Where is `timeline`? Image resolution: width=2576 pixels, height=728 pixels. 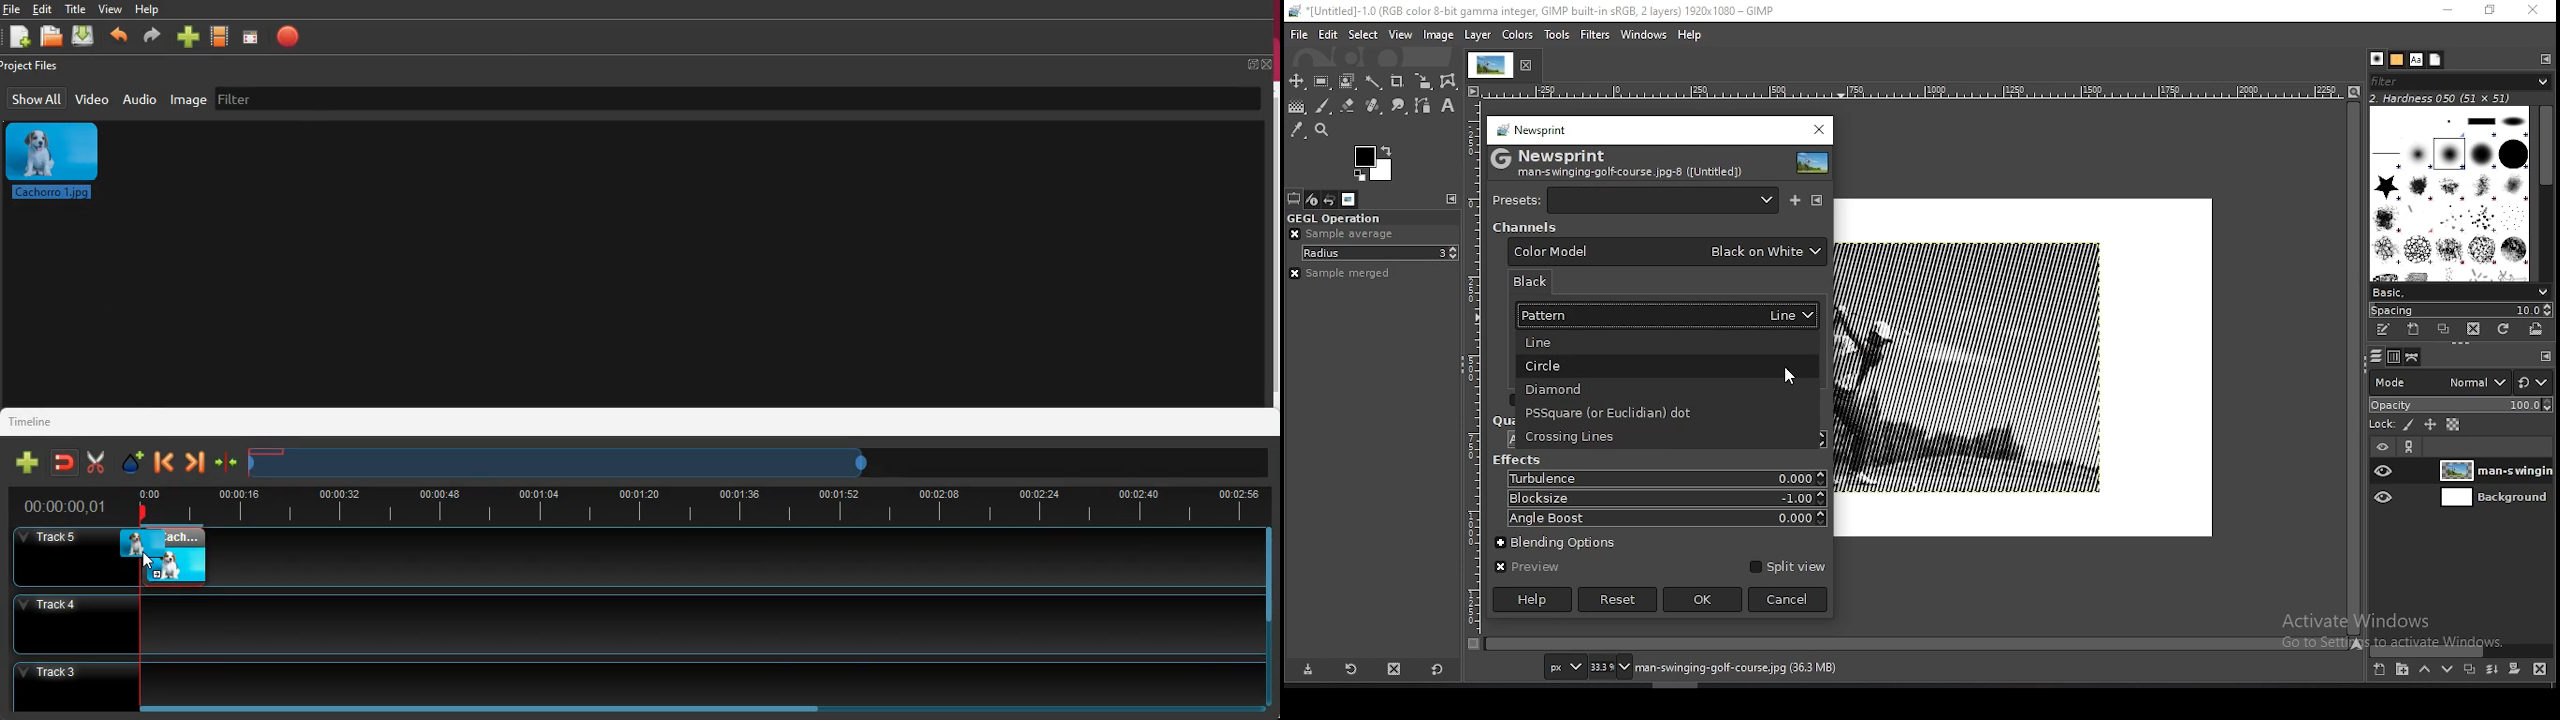 timeline is located at coordinates (34, 421).